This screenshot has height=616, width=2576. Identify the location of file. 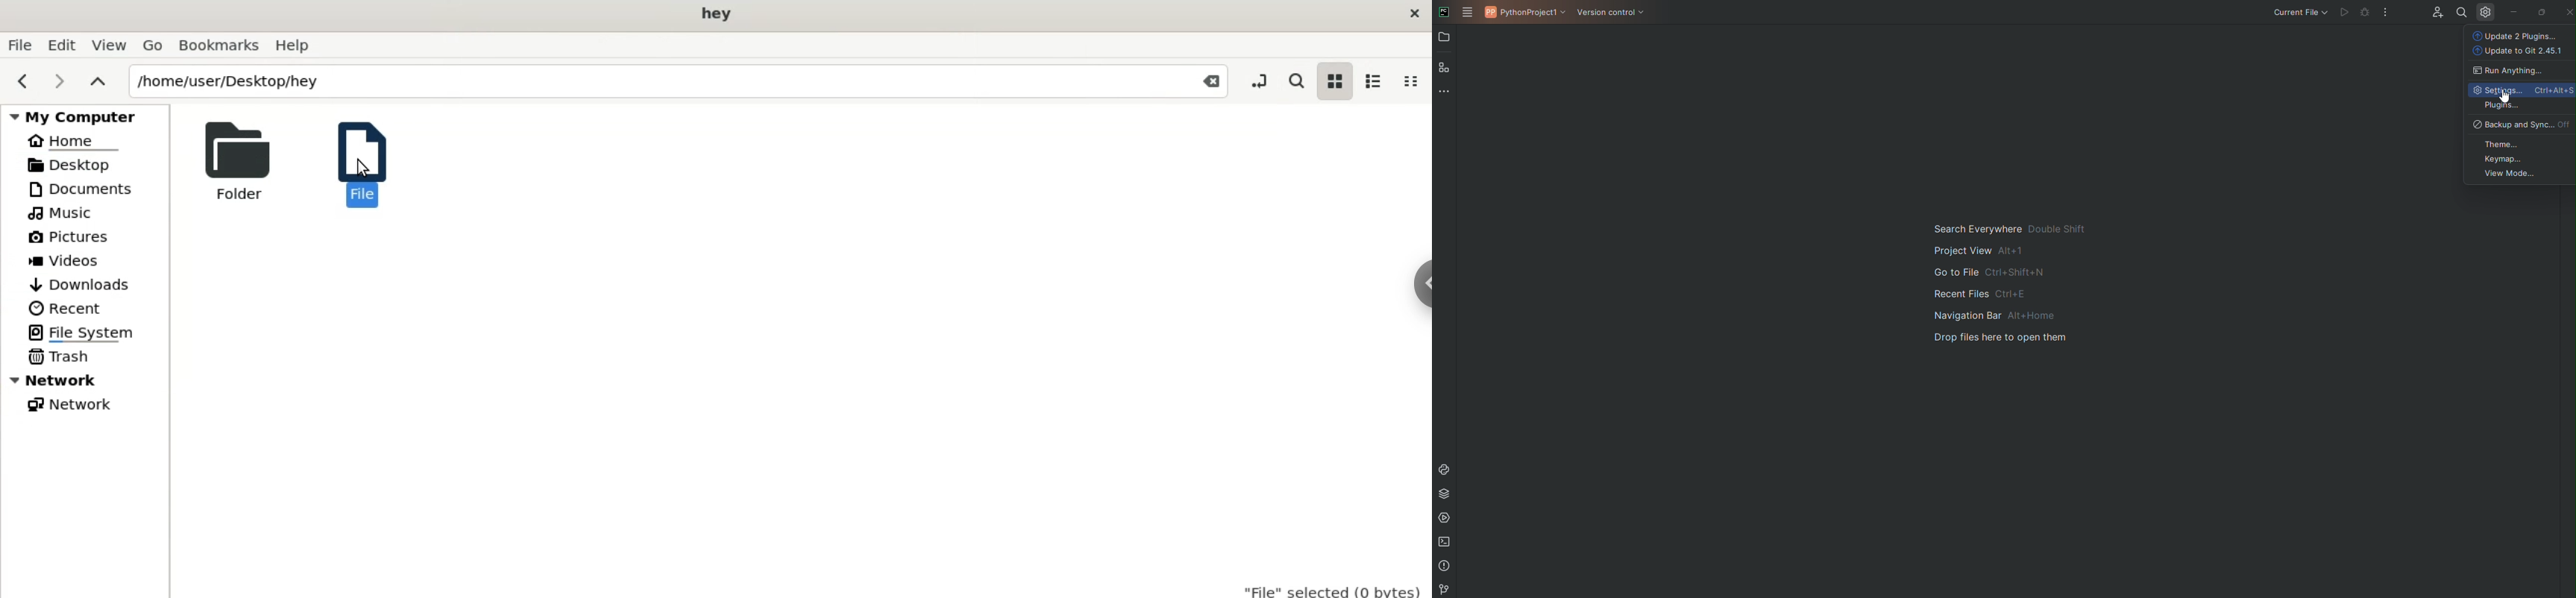
(359, 161).